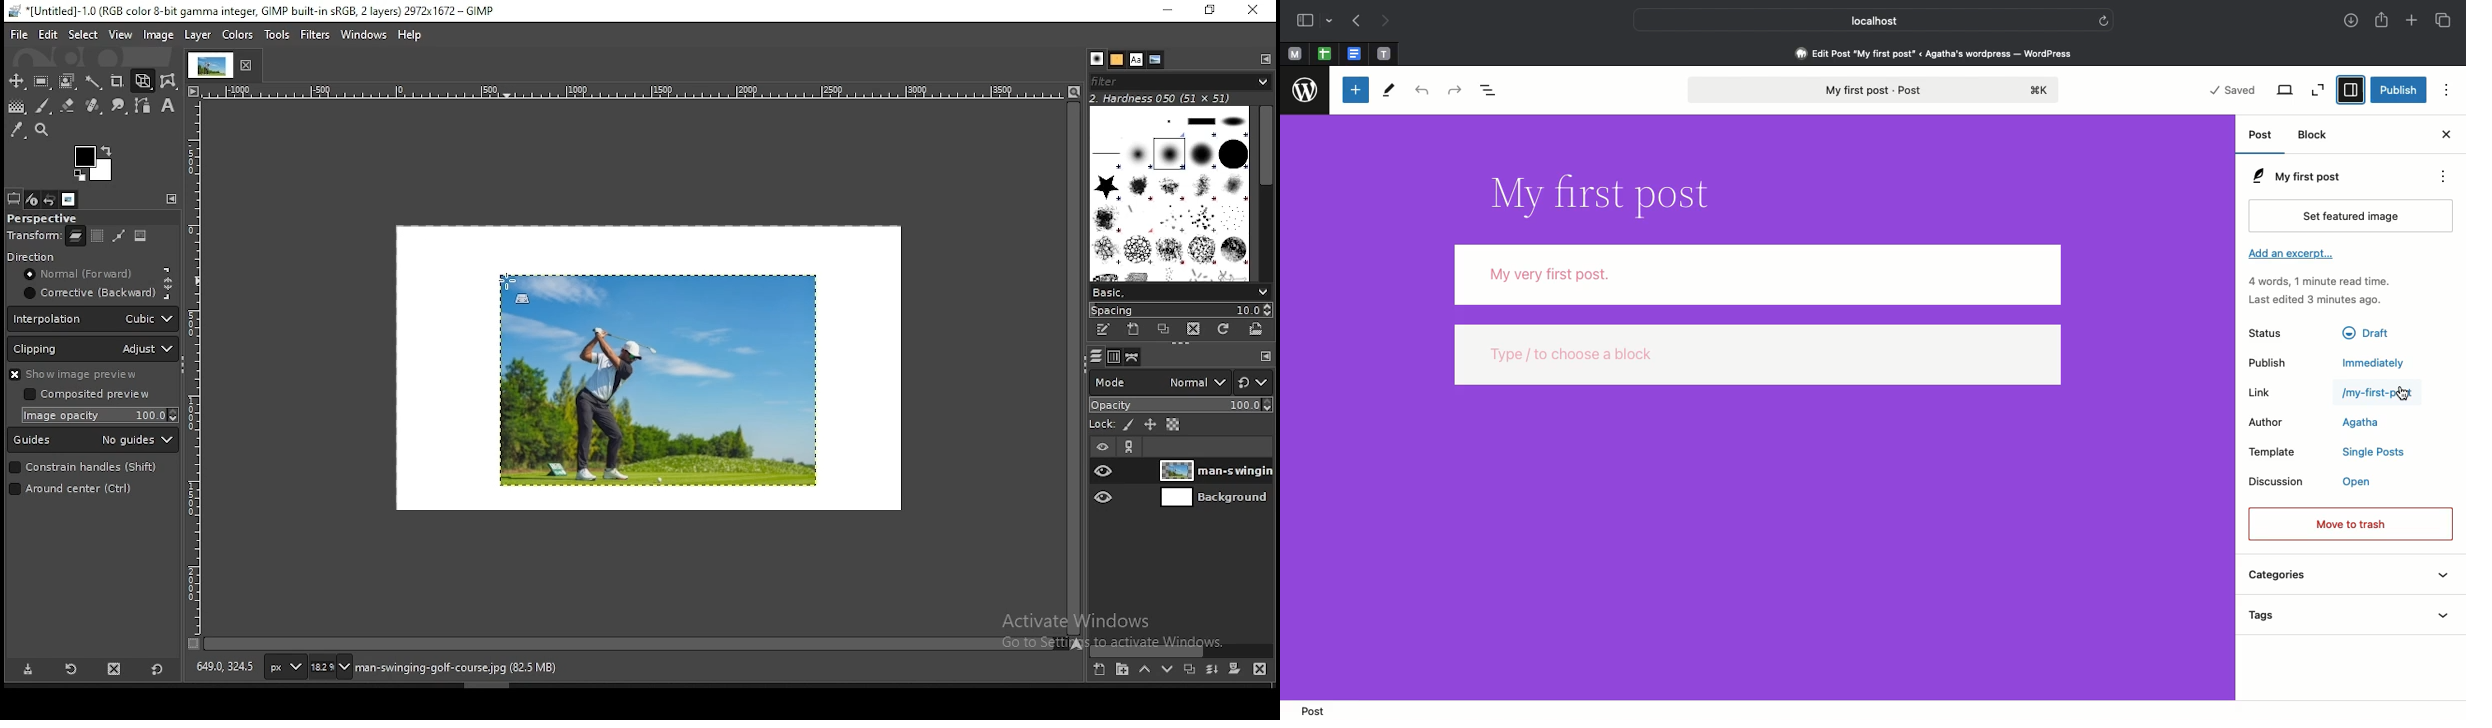 This screenshot has height=728, width=2492. What do you see at coordinates (1254, 11) in the screenshot?
I see `close window` at bounding box center [1254, 11].